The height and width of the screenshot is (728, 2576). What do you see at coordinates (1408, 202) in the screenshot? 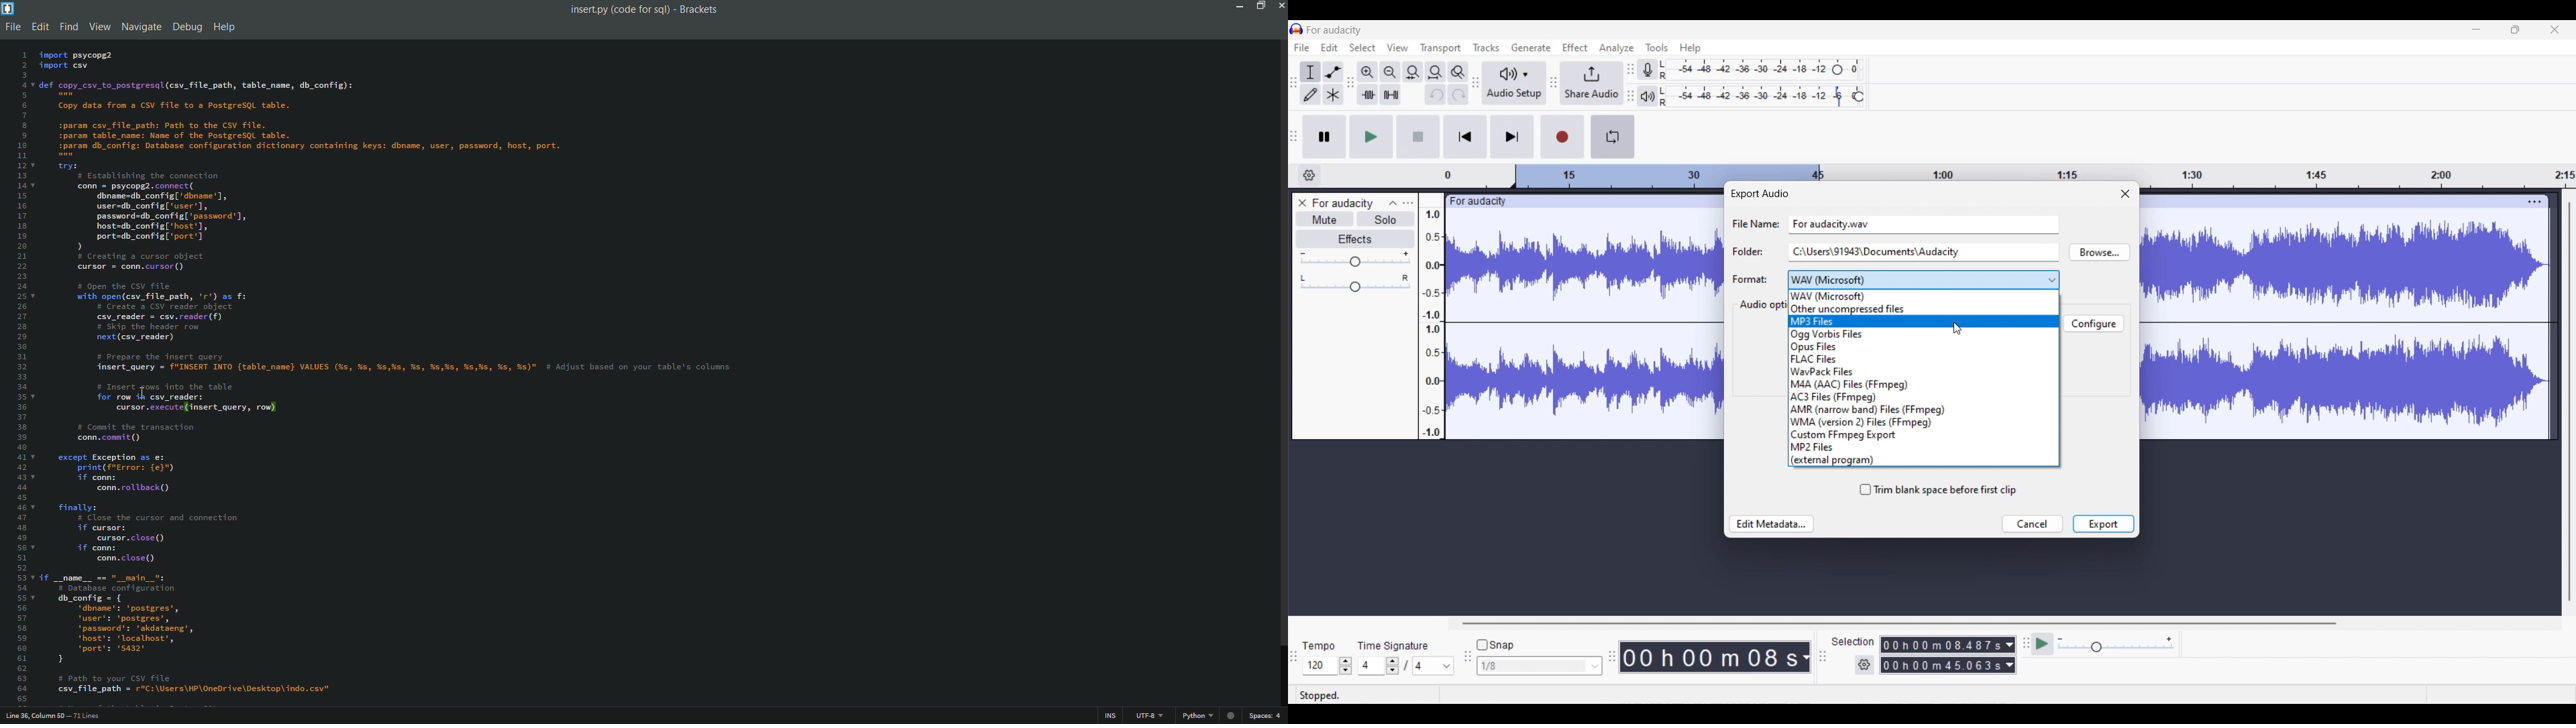
I see `Open menu` at bounding box center [1408, 202].